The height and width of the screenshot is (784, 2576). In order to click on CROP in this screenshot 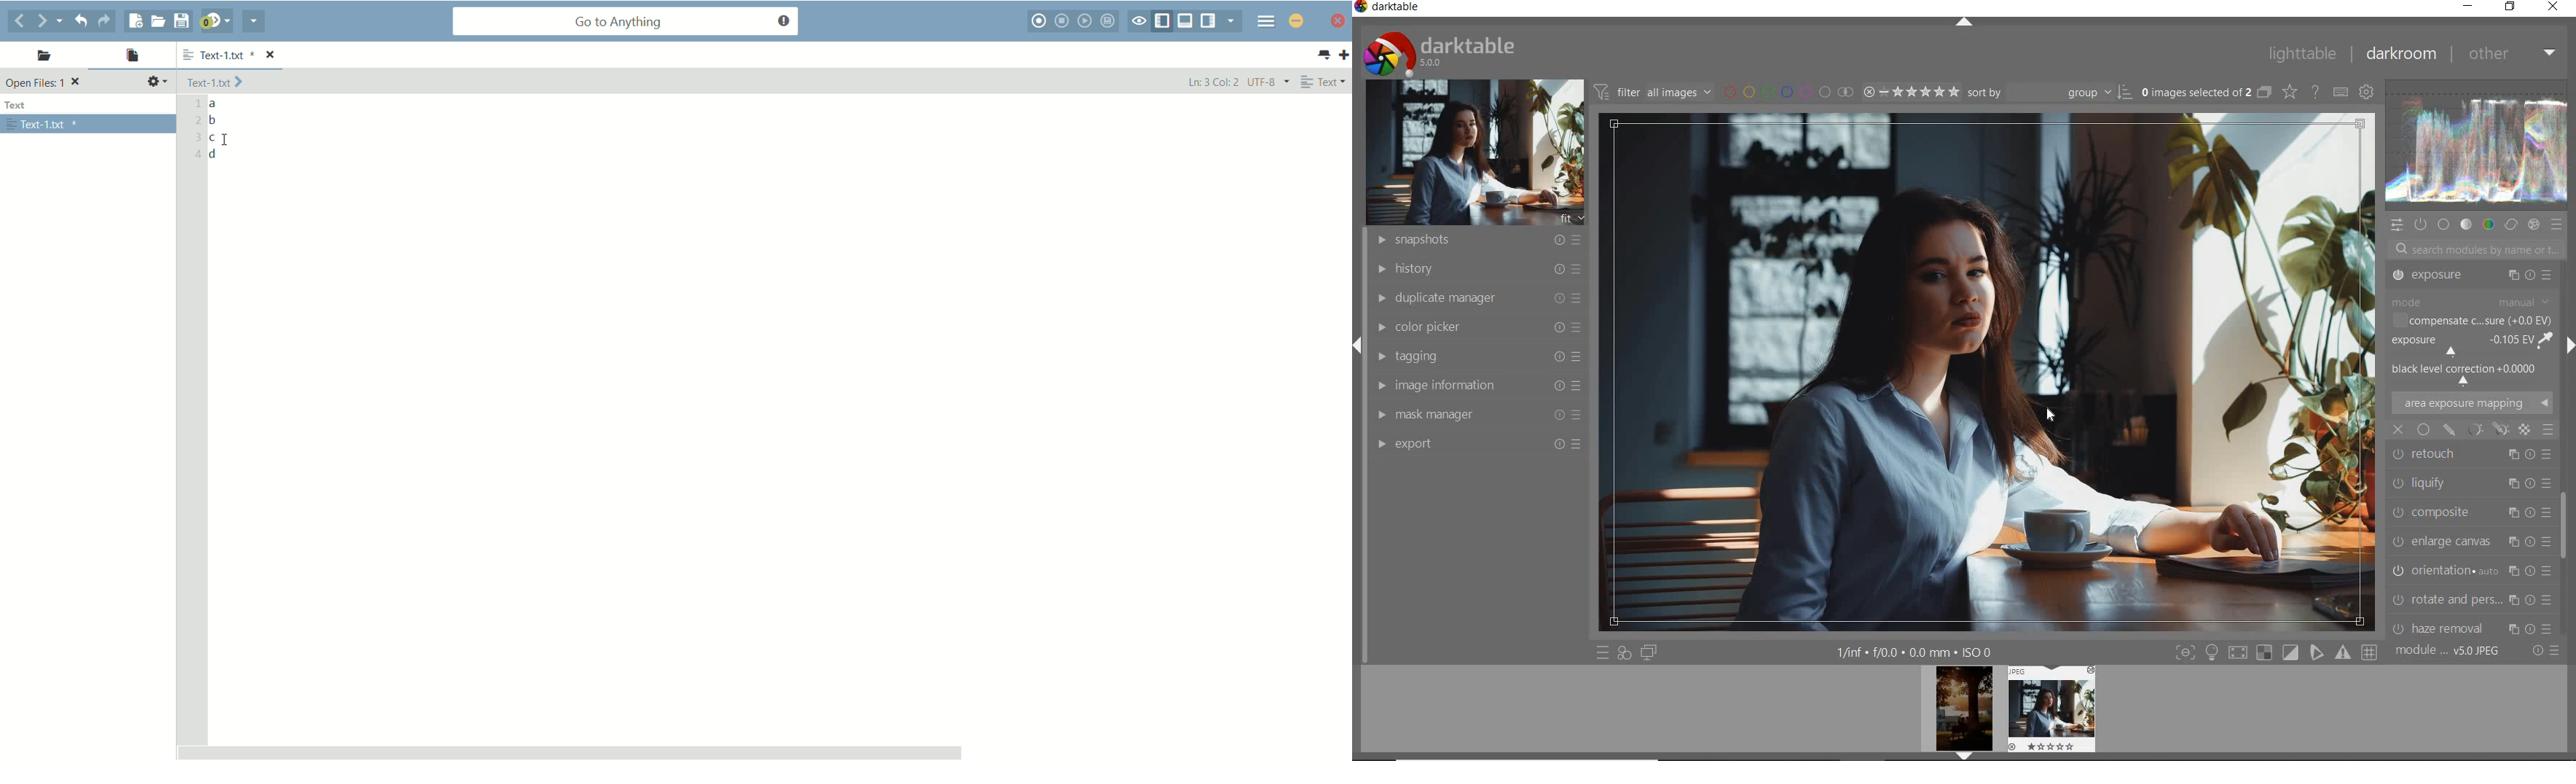, I will do `click(2471, 278)`.